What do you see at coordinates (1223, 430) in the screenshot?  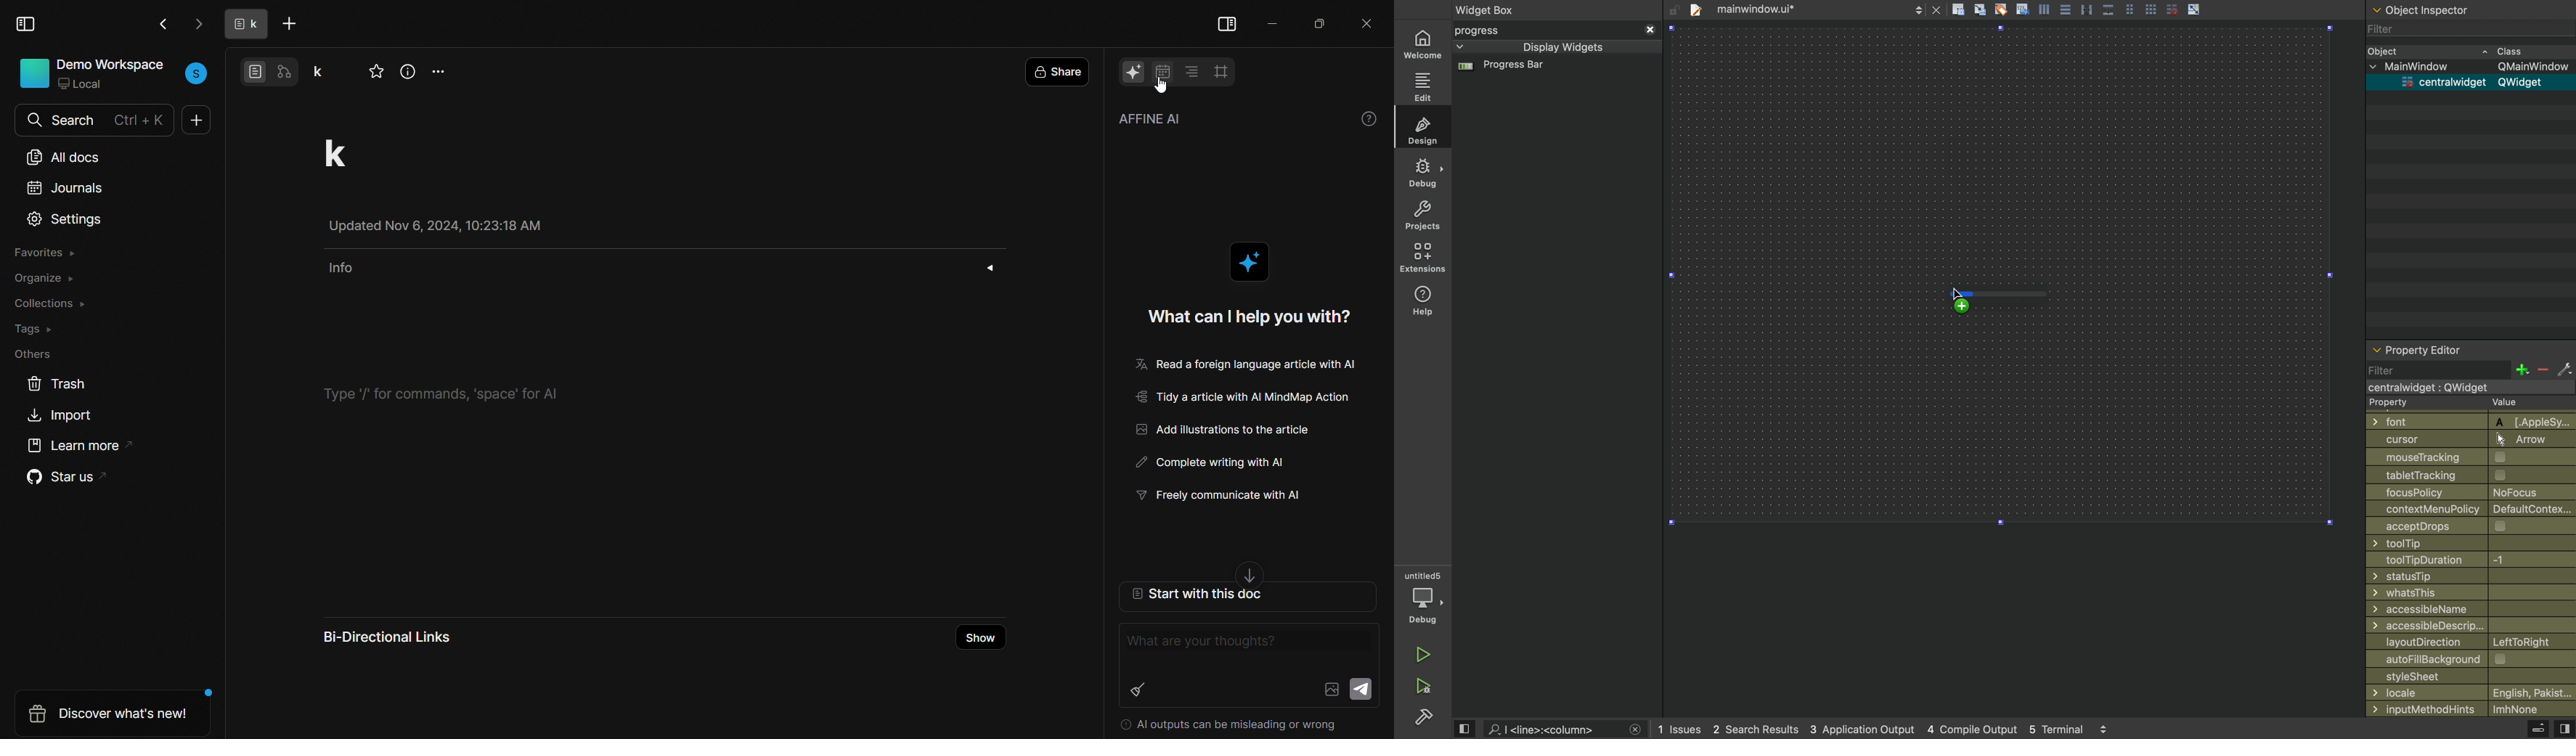 I see `Add illustrations to the article` at bounding box center [1223, 430].